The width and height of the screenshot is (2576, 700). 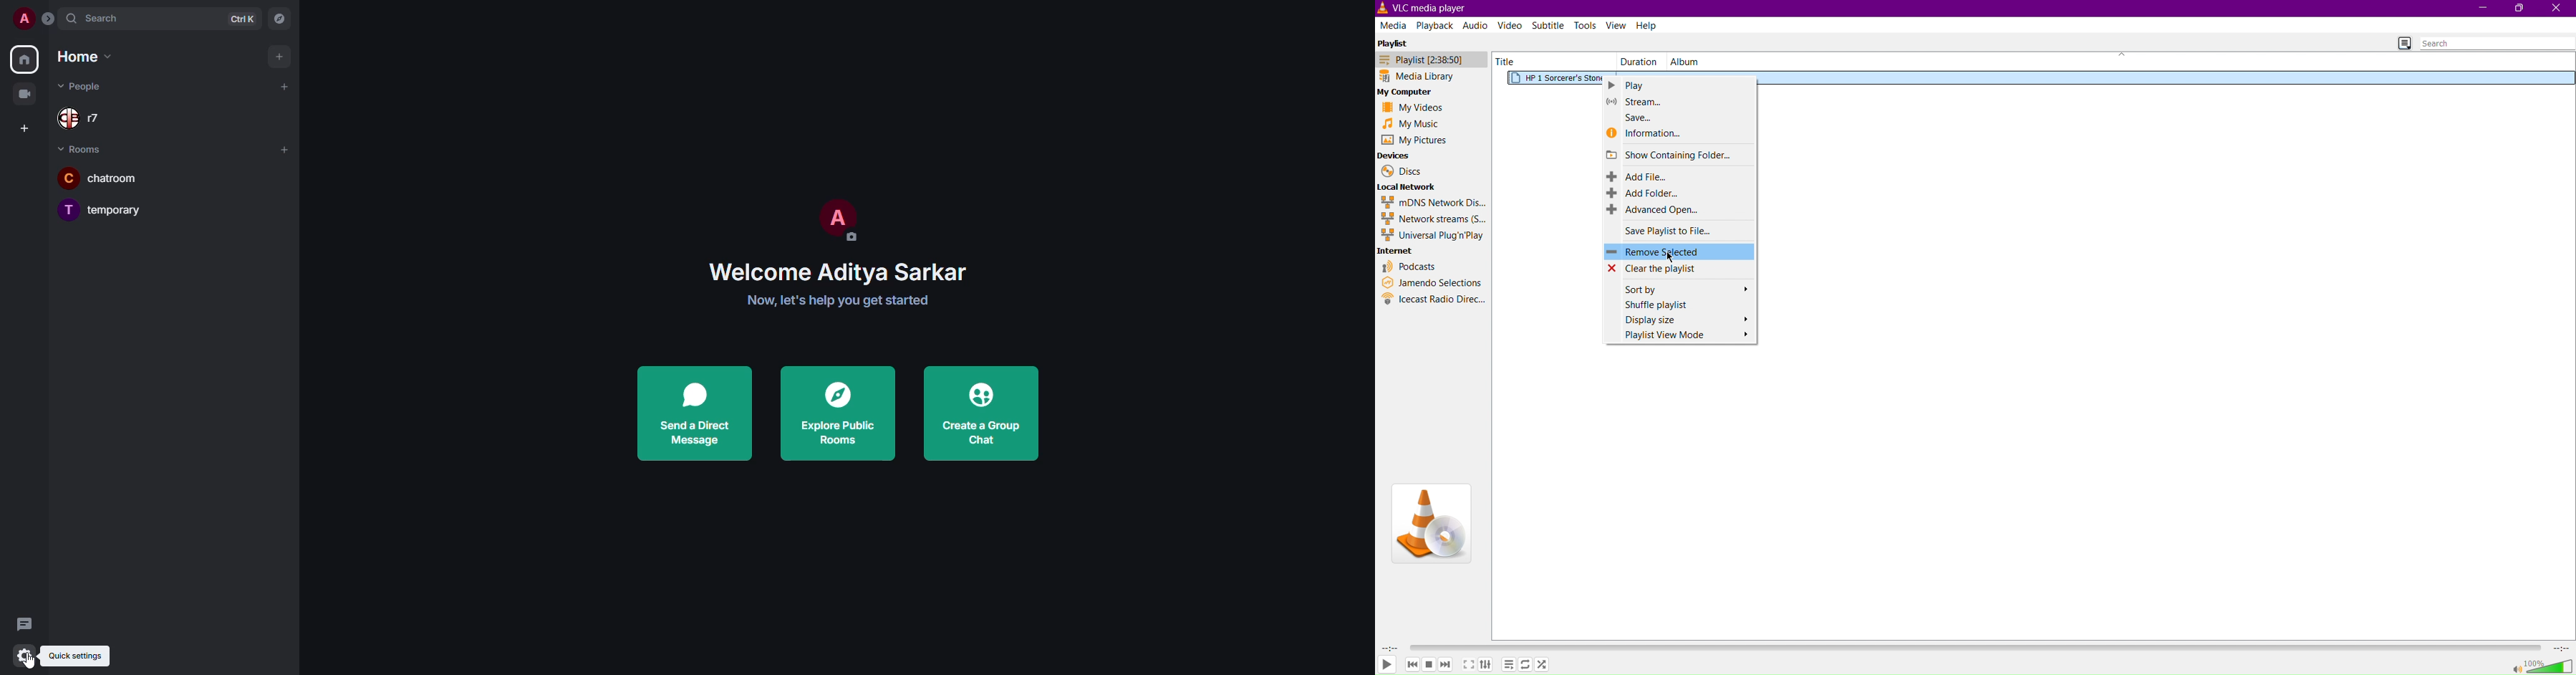 I want to click on Playback, so click(x=1436, y=25).